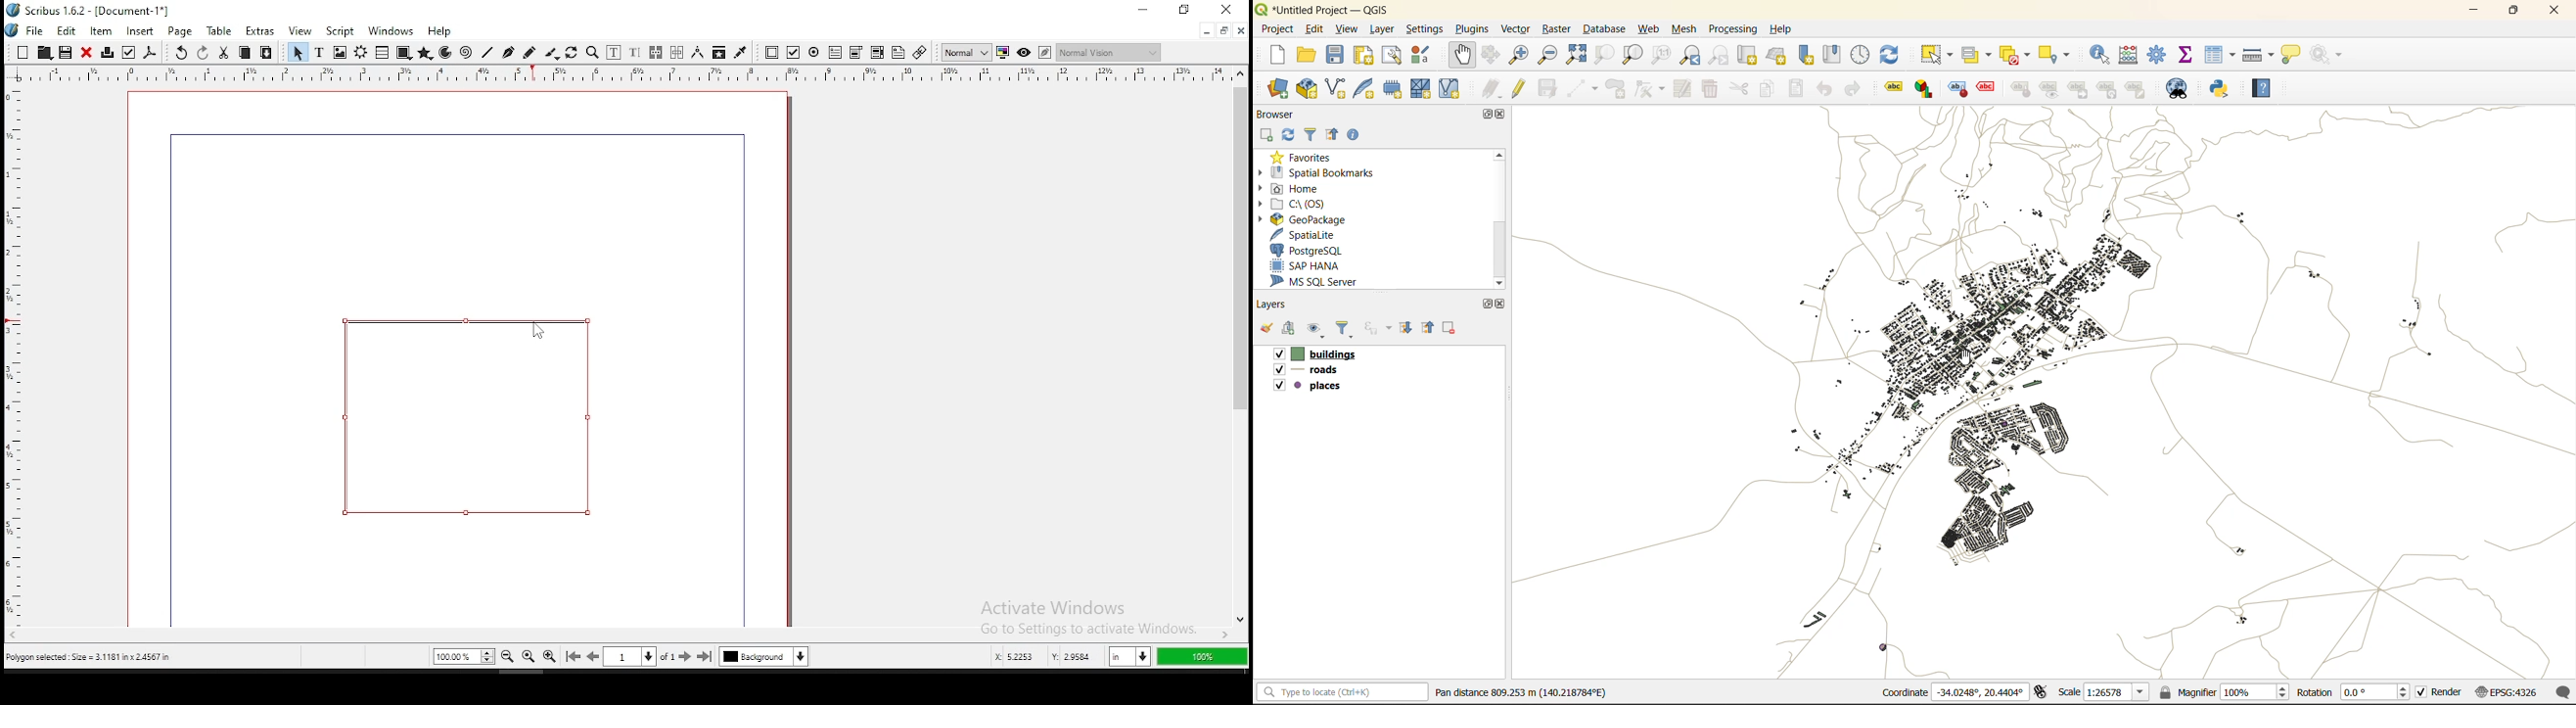 This screenshot has height=728, width=2576. Describe the element at coordinates (857, 54) in the screenshot. I see `pdf list box` at that location.